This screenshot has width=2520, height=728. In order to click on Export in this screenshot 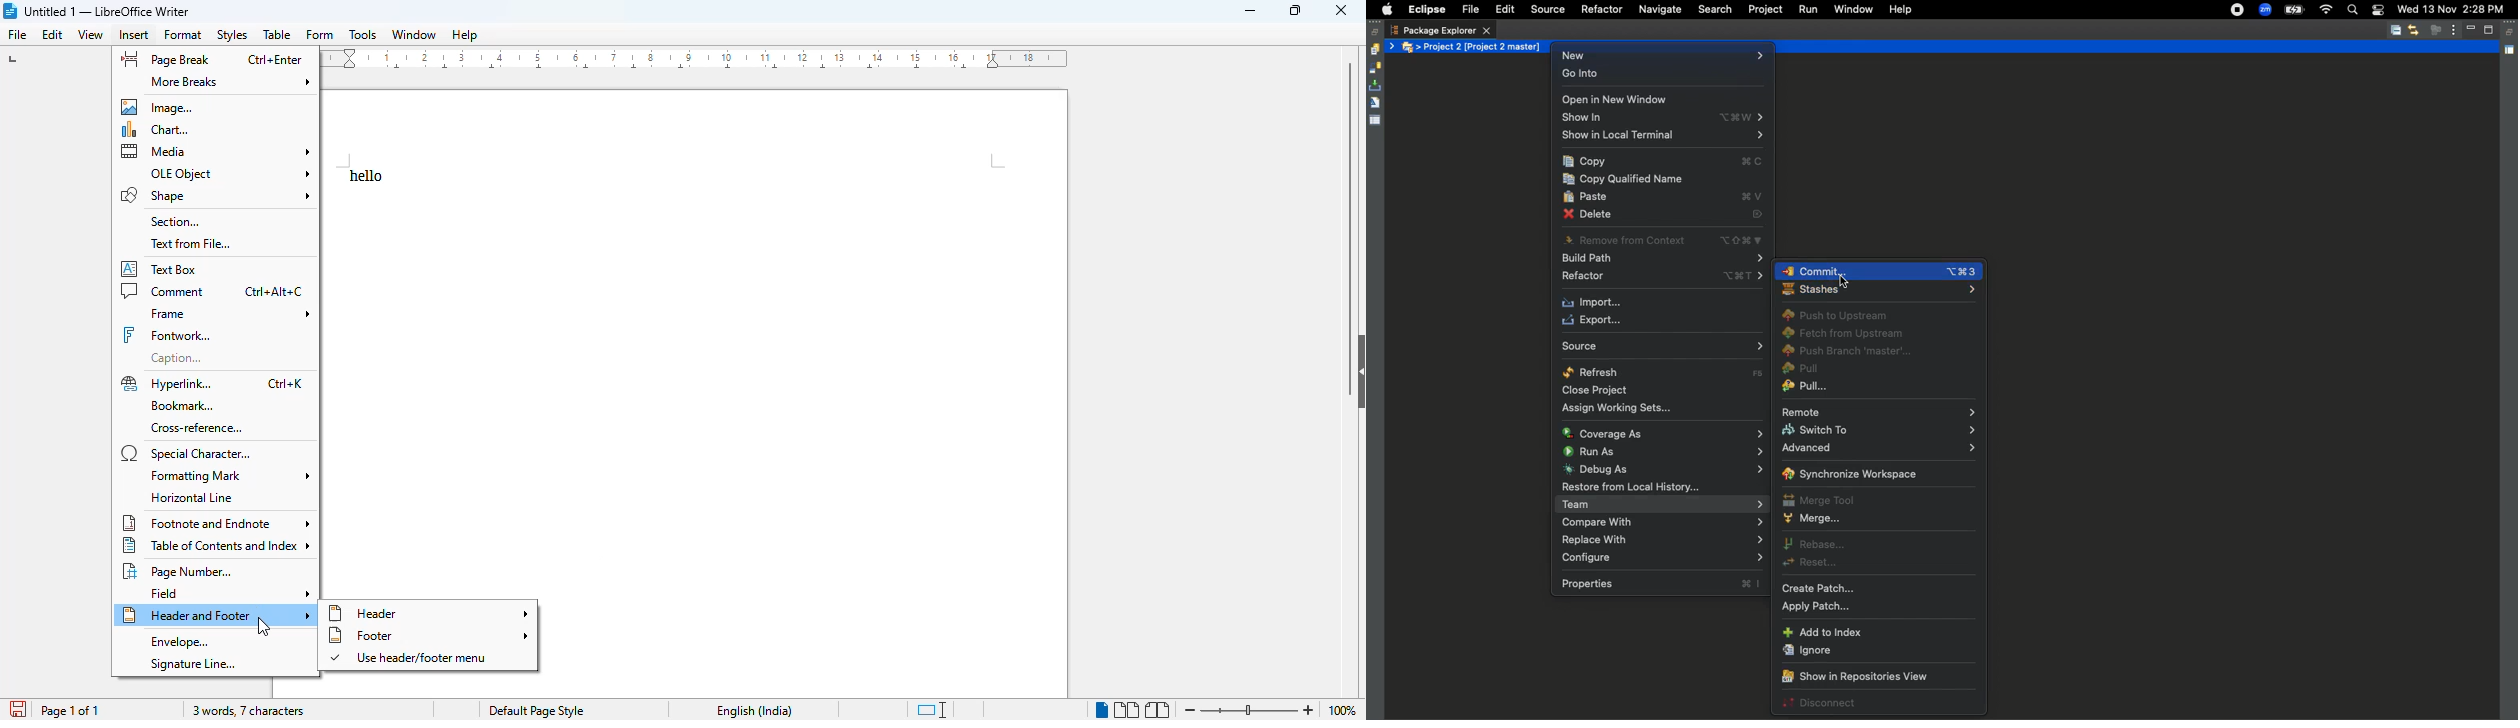, I will do `click(1596, 320)`.